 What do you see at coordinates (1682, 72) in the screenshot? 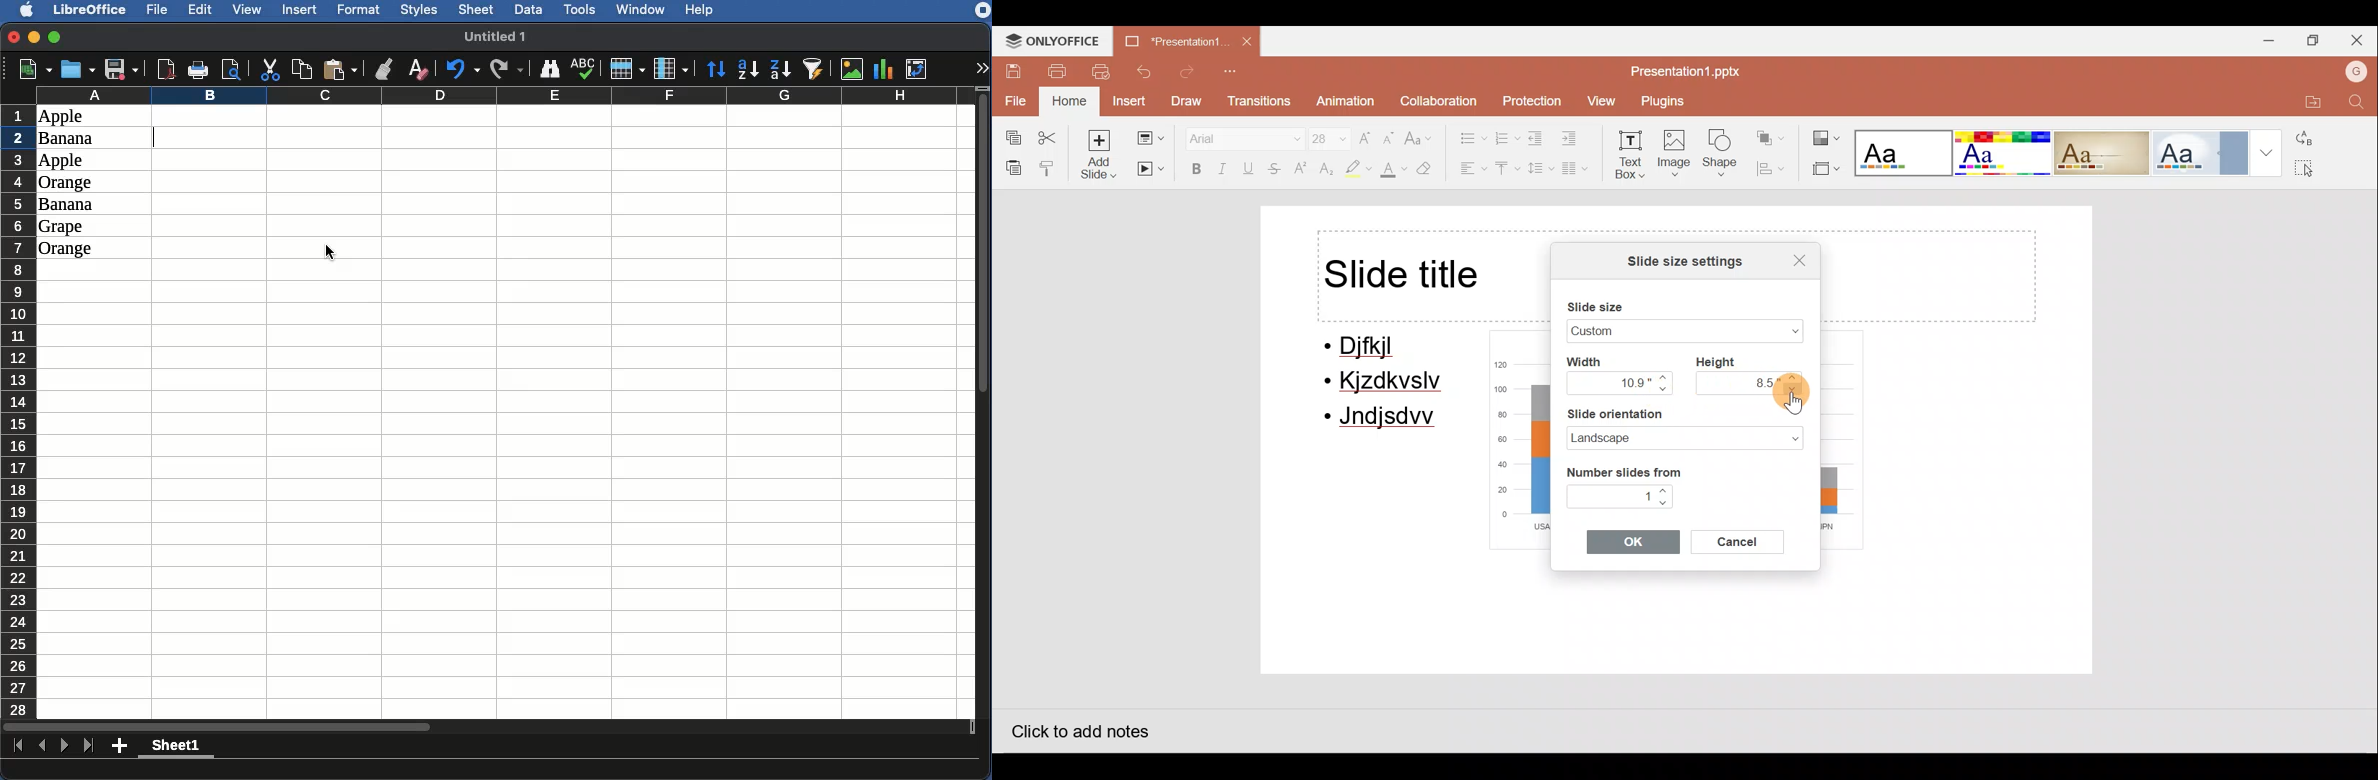
I see `Presentation1.pptx` at bounding box center [1682, 72].